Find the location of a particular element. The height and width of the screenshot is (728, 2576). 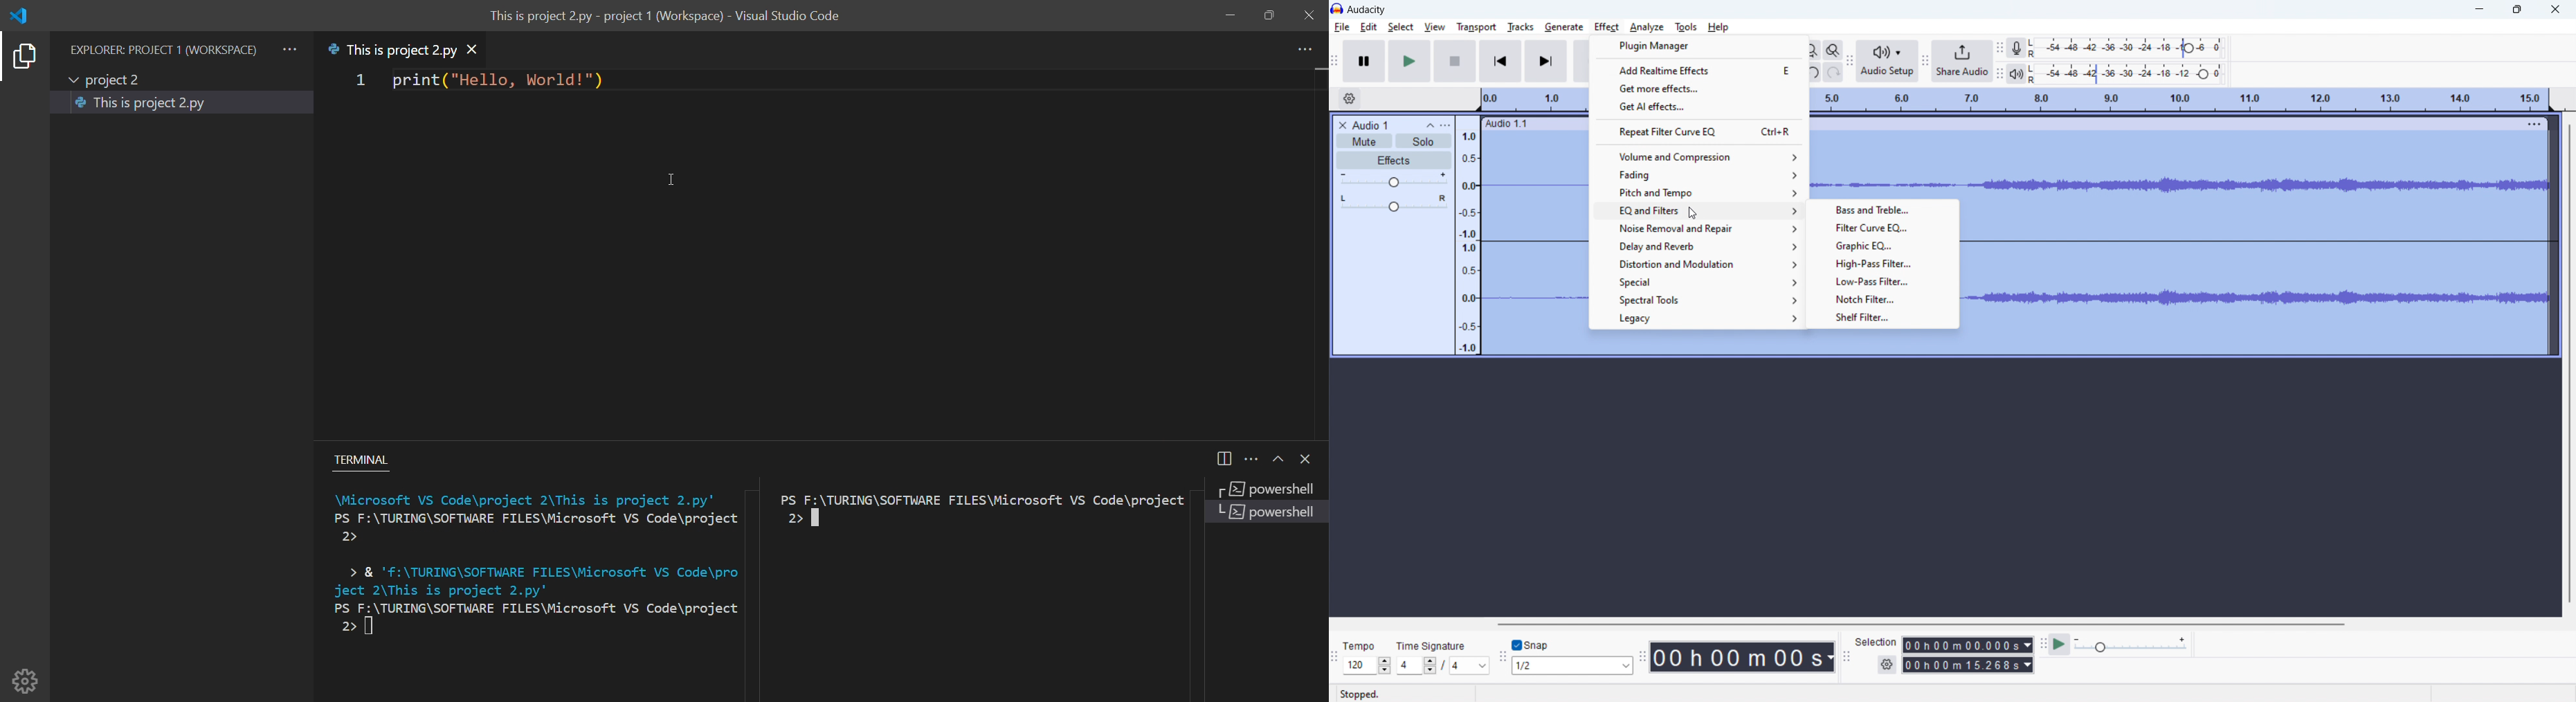

00h 00 m 00 s 9timestamp) is located at coordinates (1745, 656).